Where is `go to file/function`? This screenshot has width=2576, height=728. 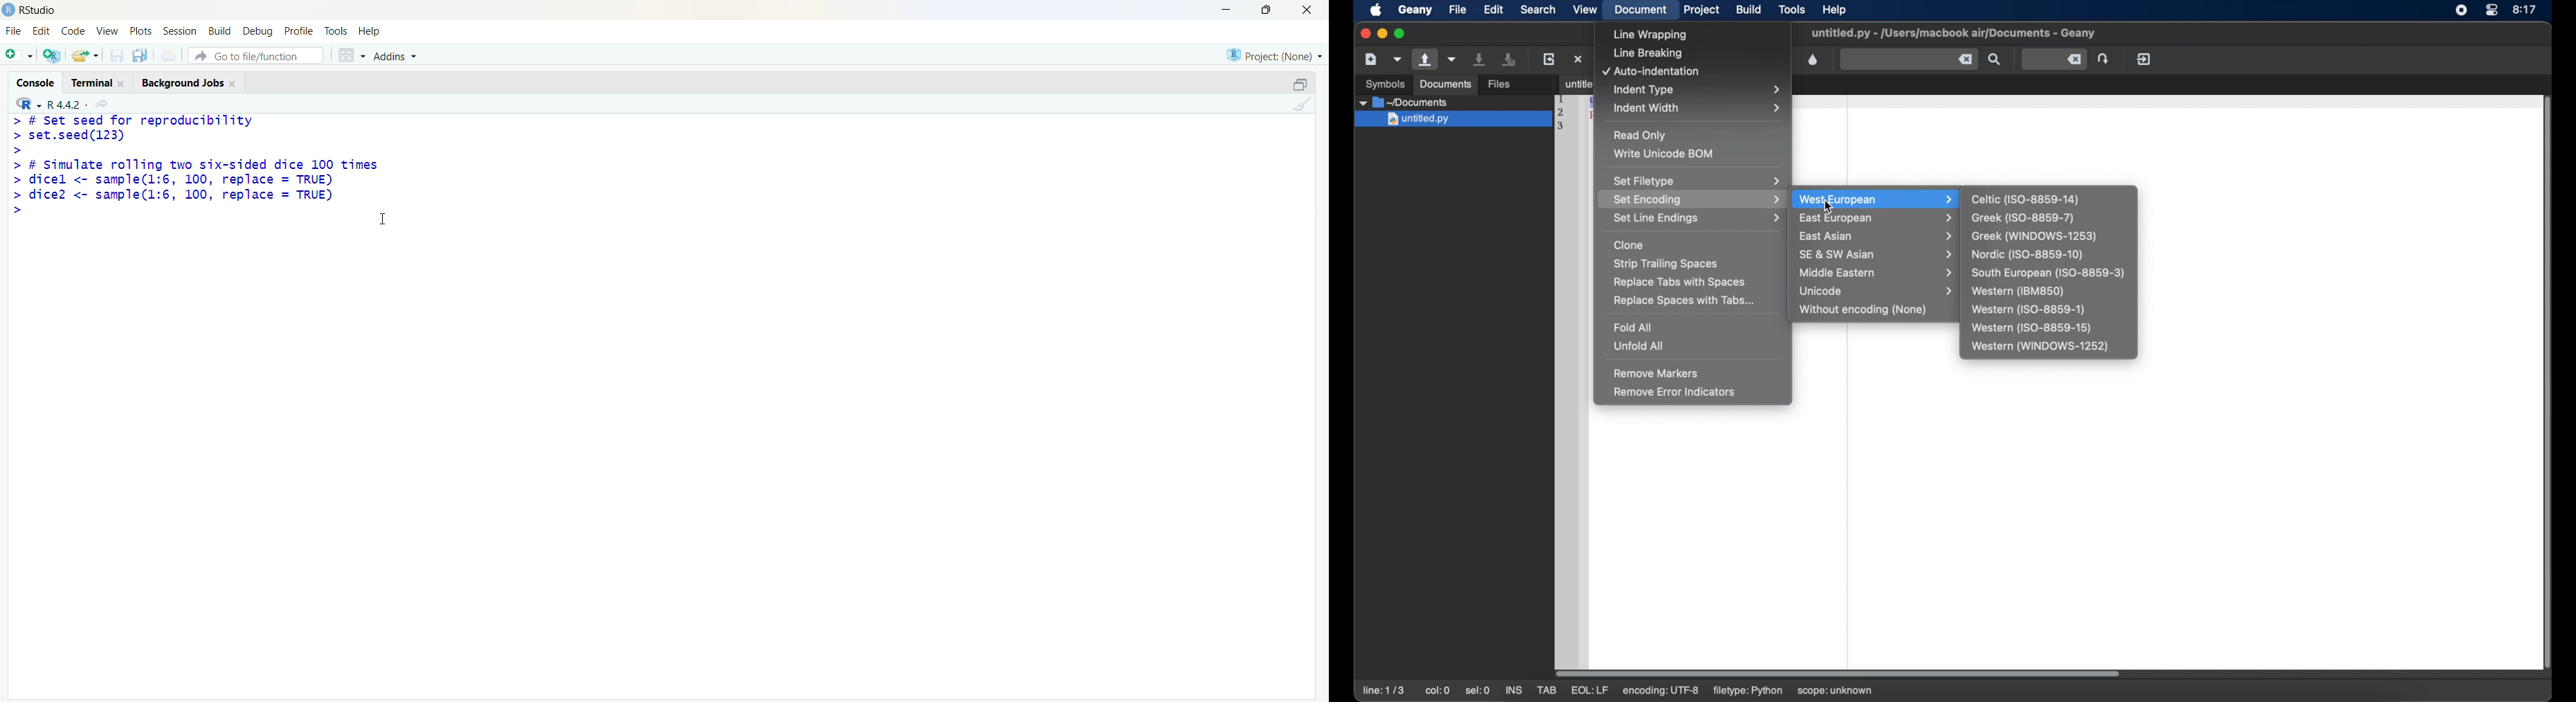 go to file/function is located at coordinates (255, 55).